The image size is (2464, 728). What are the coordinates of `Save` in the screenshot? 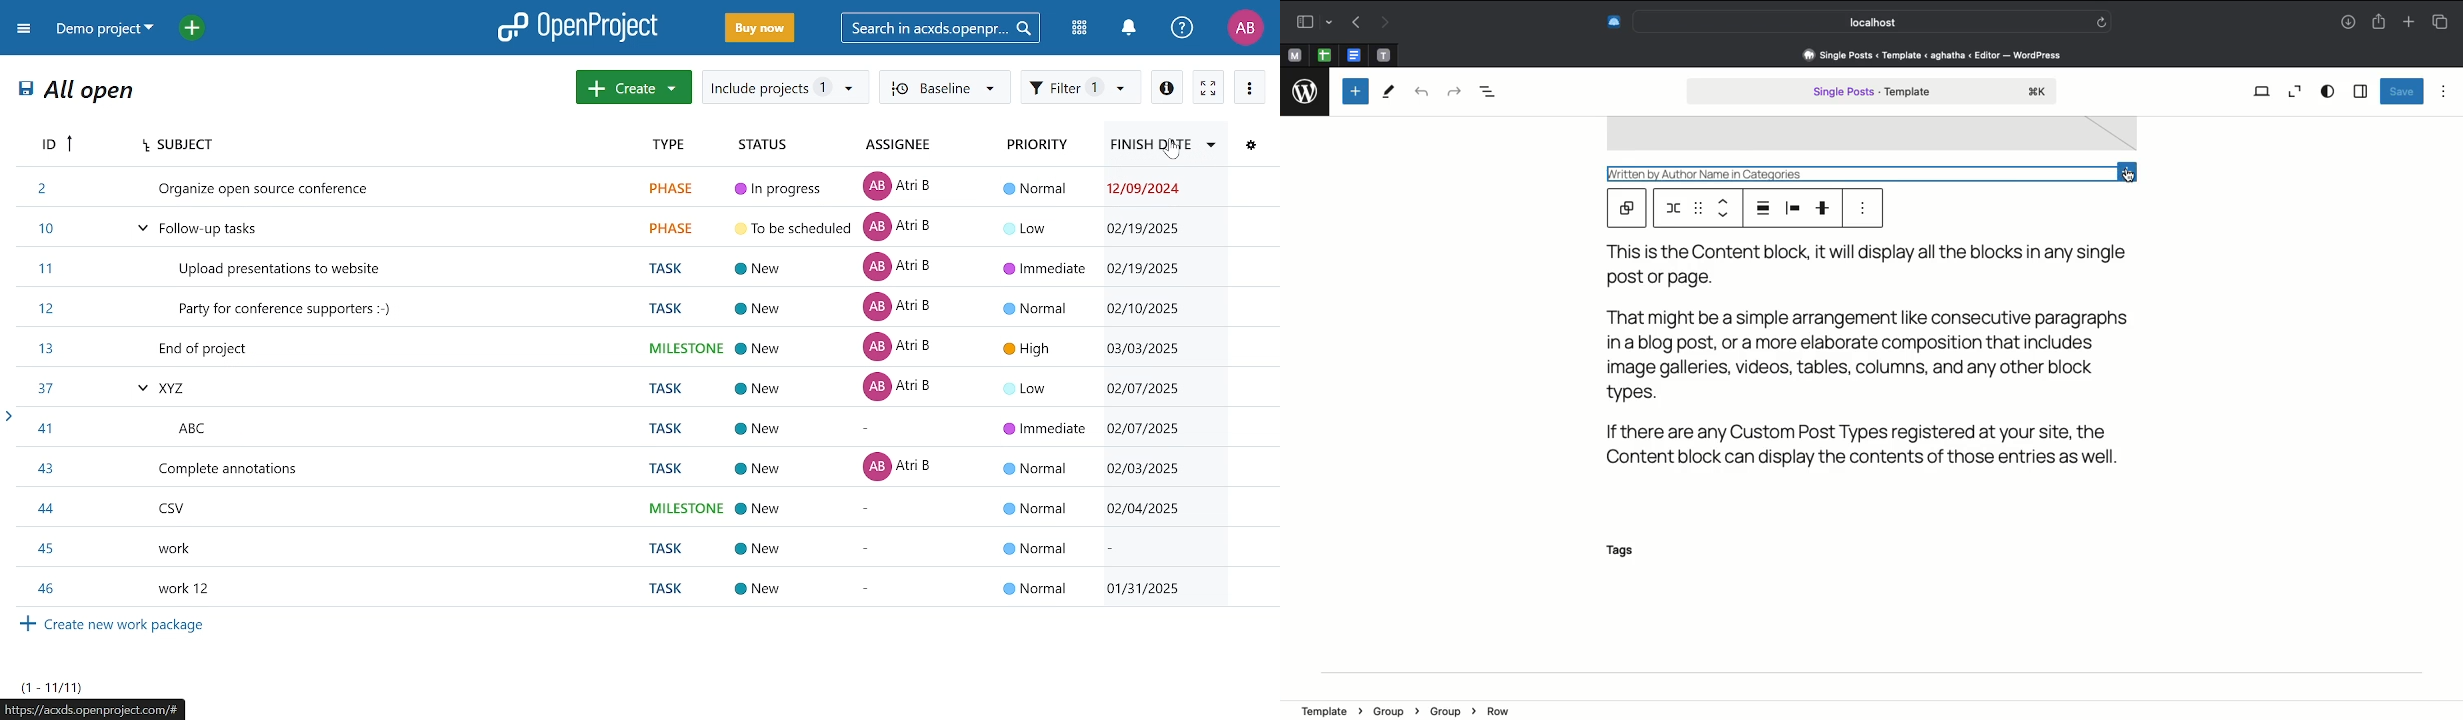 It's located at (2401, 91).